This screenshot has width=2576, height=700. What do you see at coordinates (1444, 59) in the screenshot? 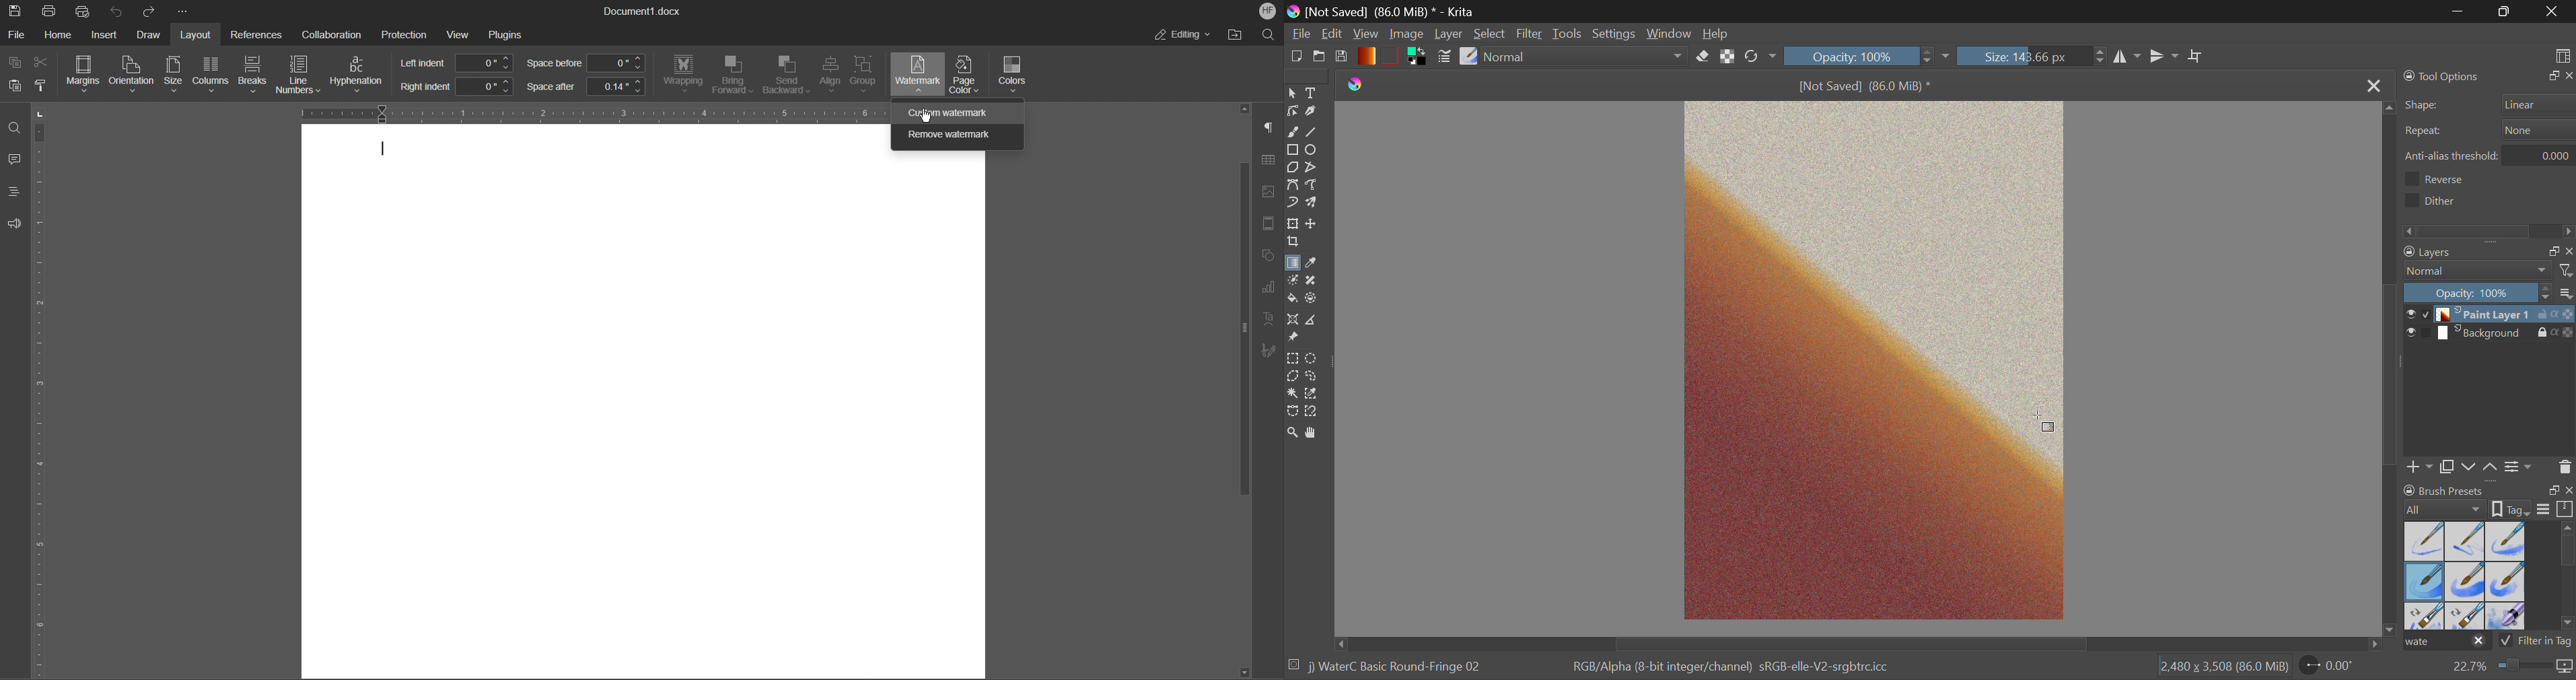
I see `Brusht Settings` at bounding box center [1444, 59].